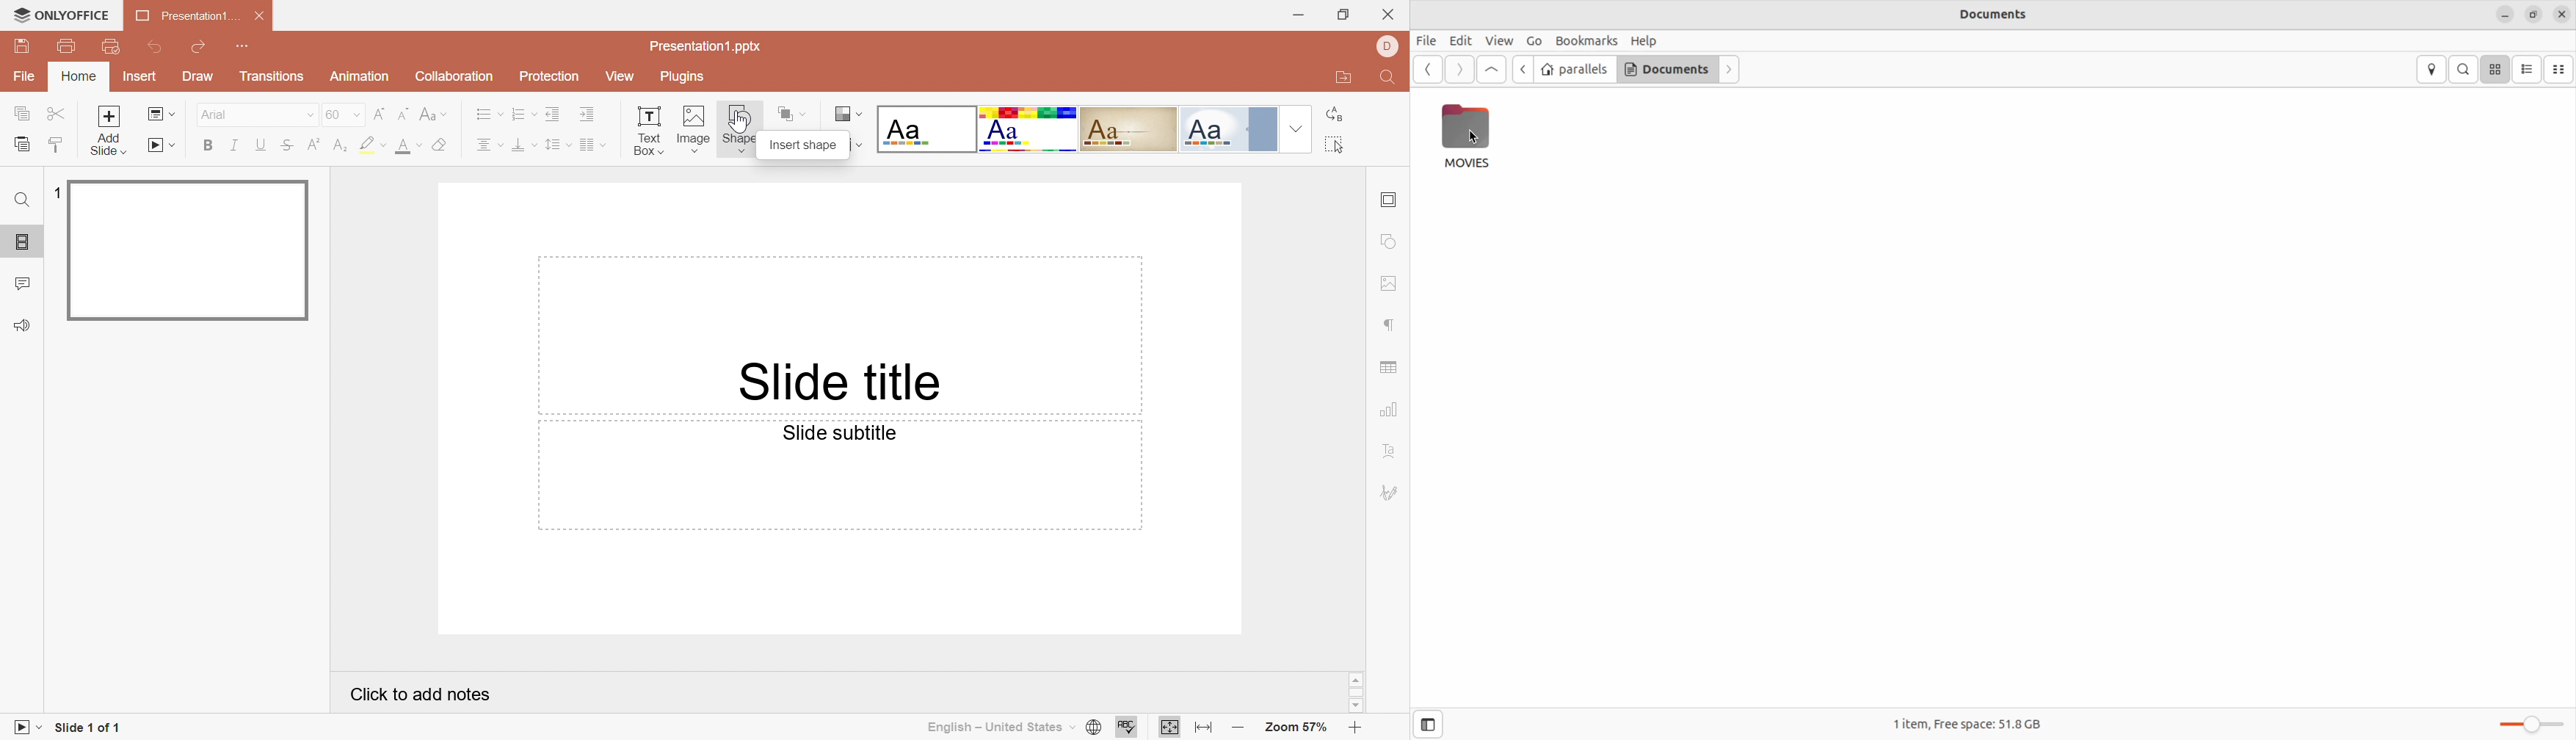 This screenshot has height=756, width=2576. I want to click on Presentation1.pptx, so click(704, 46).